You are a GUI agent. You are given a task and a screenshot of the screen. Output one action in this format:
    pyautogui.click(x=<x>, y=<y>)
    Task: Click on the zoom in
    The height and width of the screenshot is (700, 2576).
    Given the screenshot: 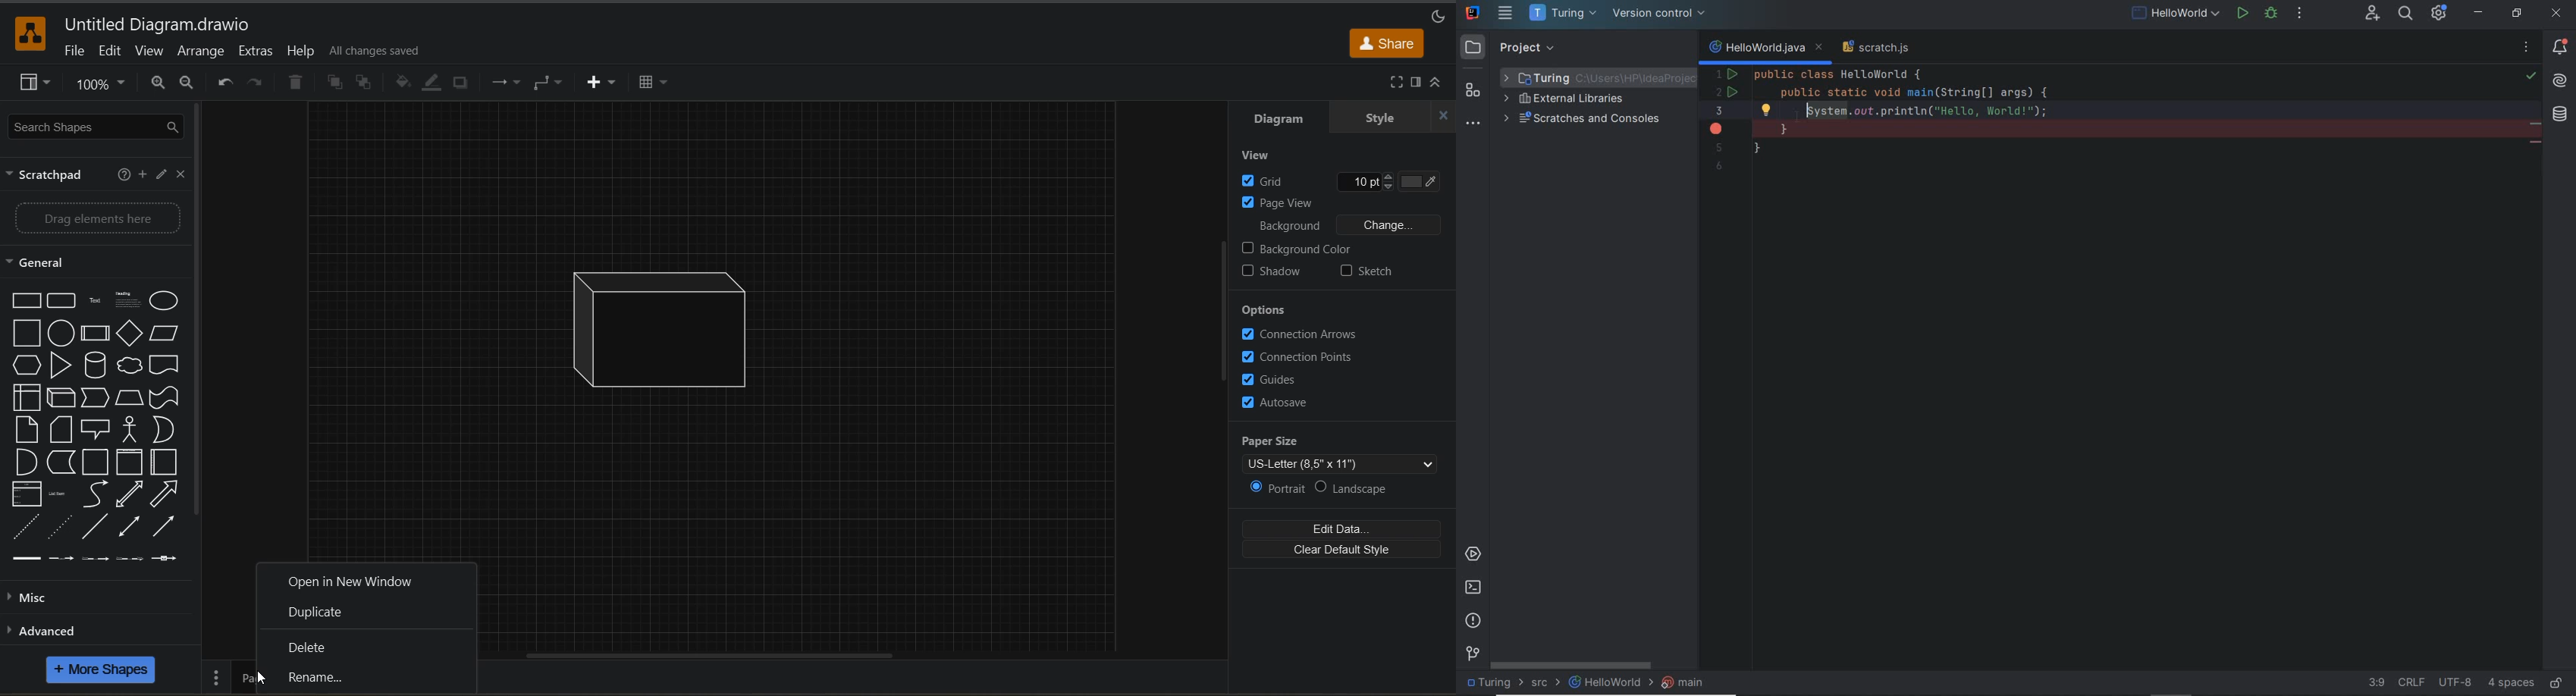 What is the action you would take?
    pyautogui.click(x=159, y=84)
    